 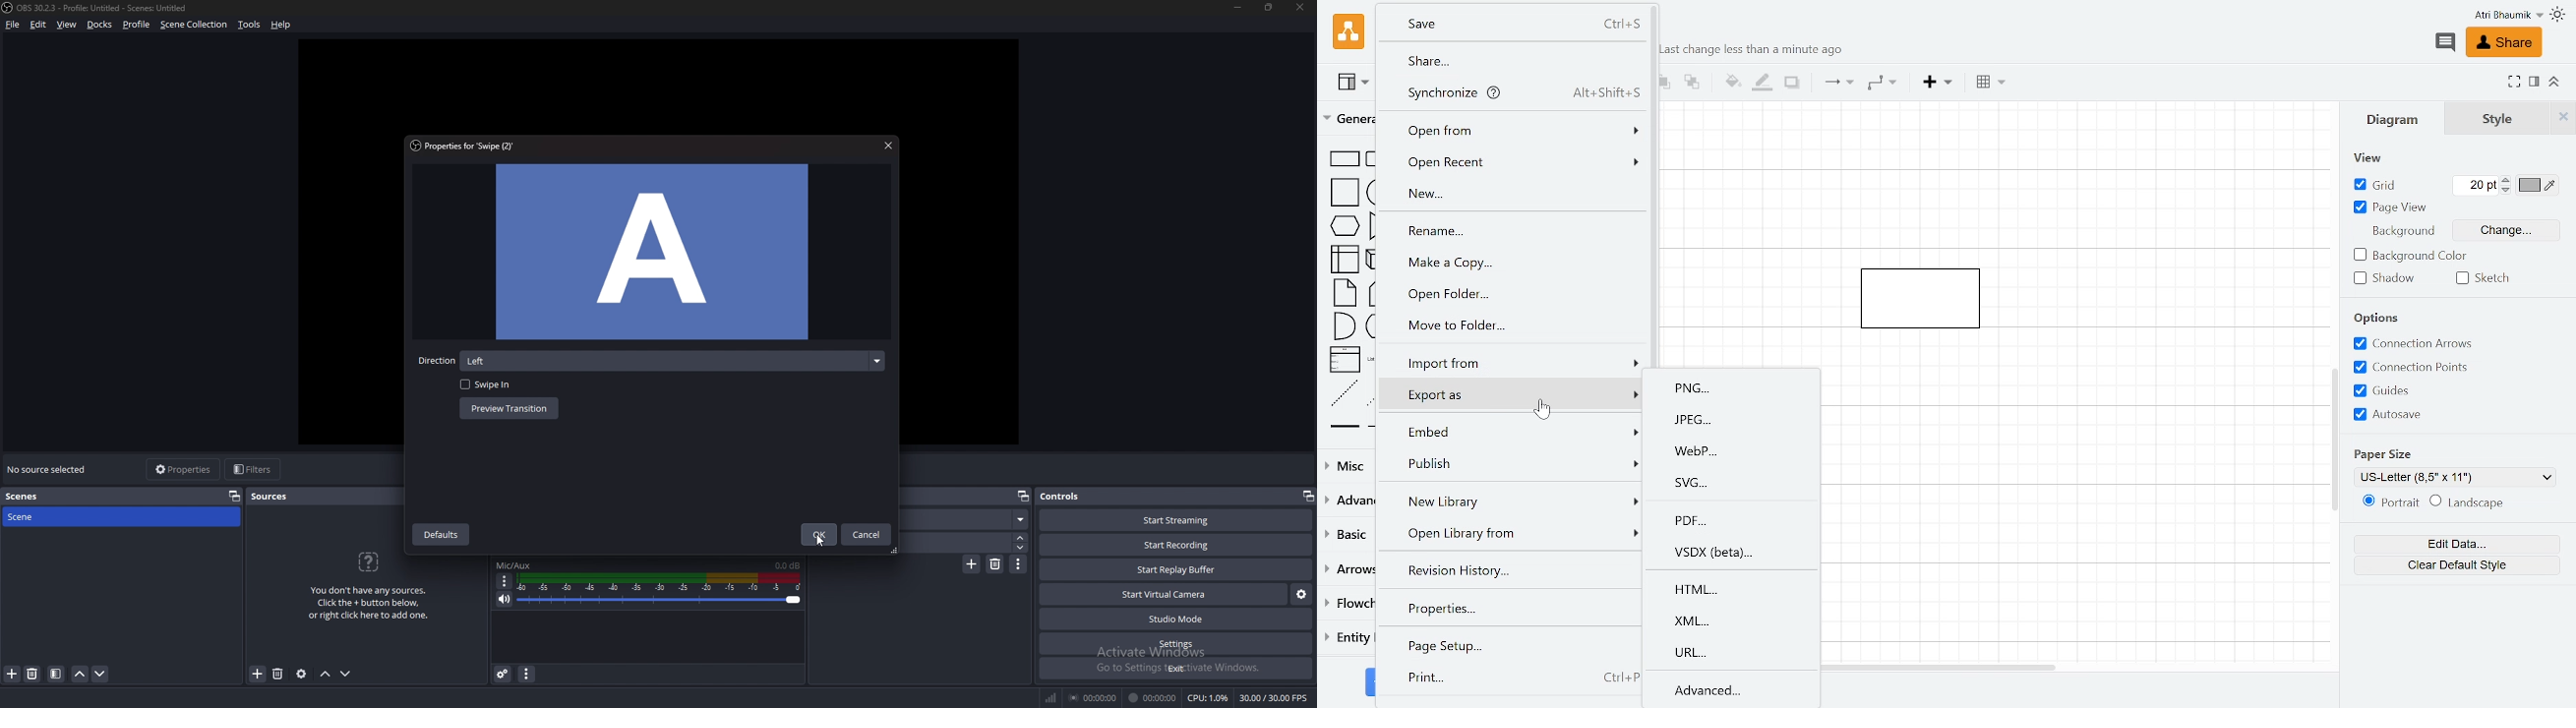 I want to click on CPU: 0.7%, so click(x=1210, y=698).